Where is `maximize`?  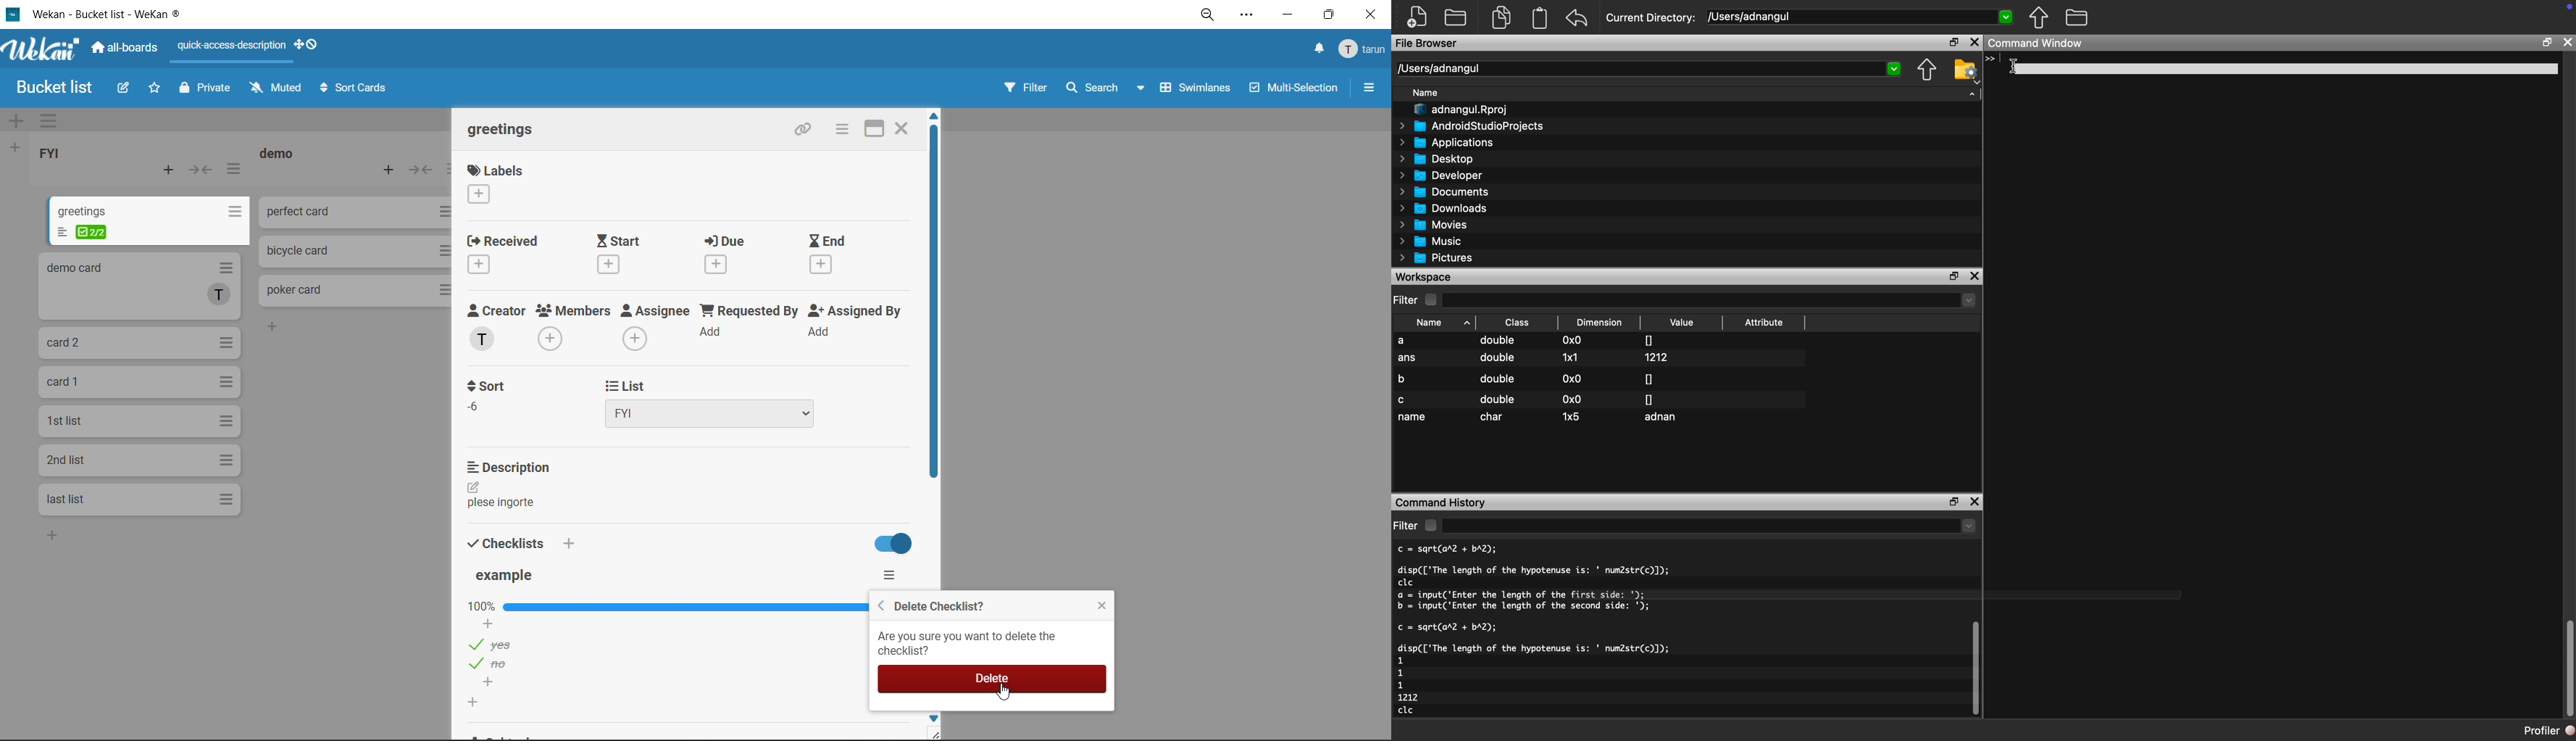
maximize is located at coordinates (878, 130).